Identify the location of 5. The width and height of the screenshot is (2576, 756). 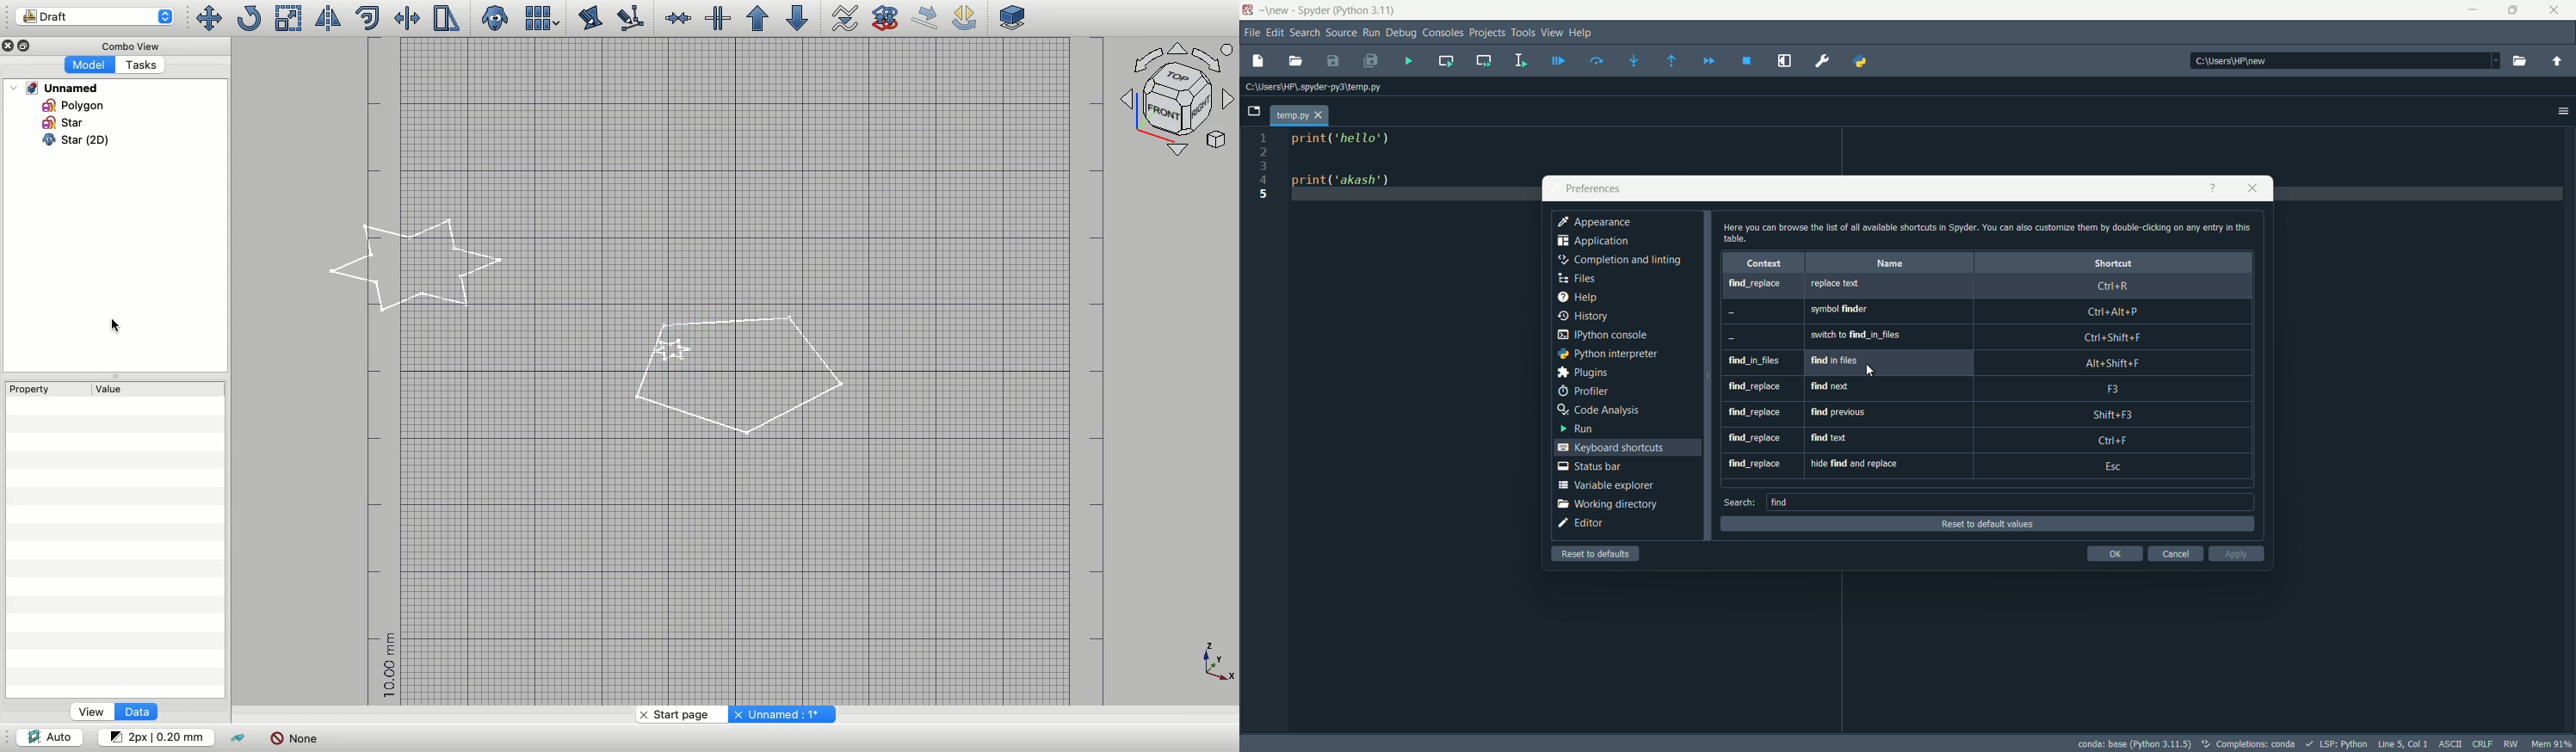
(1263, 194).